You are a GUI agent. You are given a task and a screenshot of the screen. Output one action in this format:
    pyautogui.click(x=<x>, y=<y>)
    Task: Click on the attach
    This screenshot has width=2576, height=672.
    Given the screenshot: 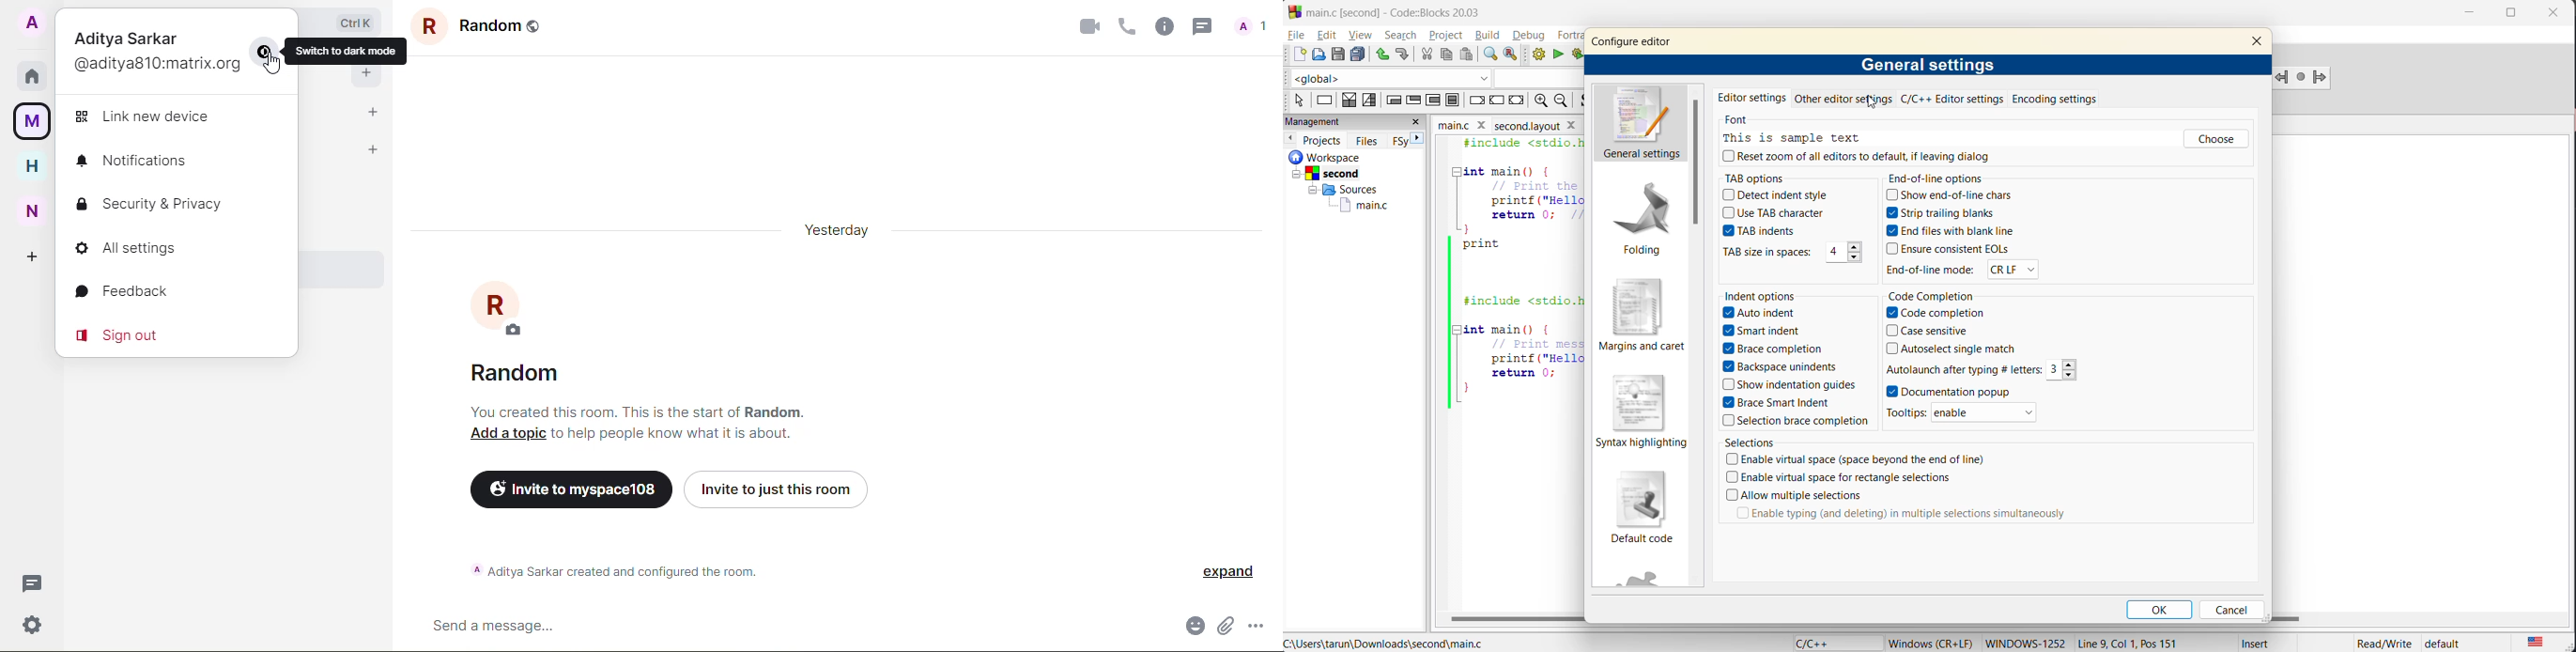 What is the action you would take?
    pyautogui.click(x=1226, y=626)
    